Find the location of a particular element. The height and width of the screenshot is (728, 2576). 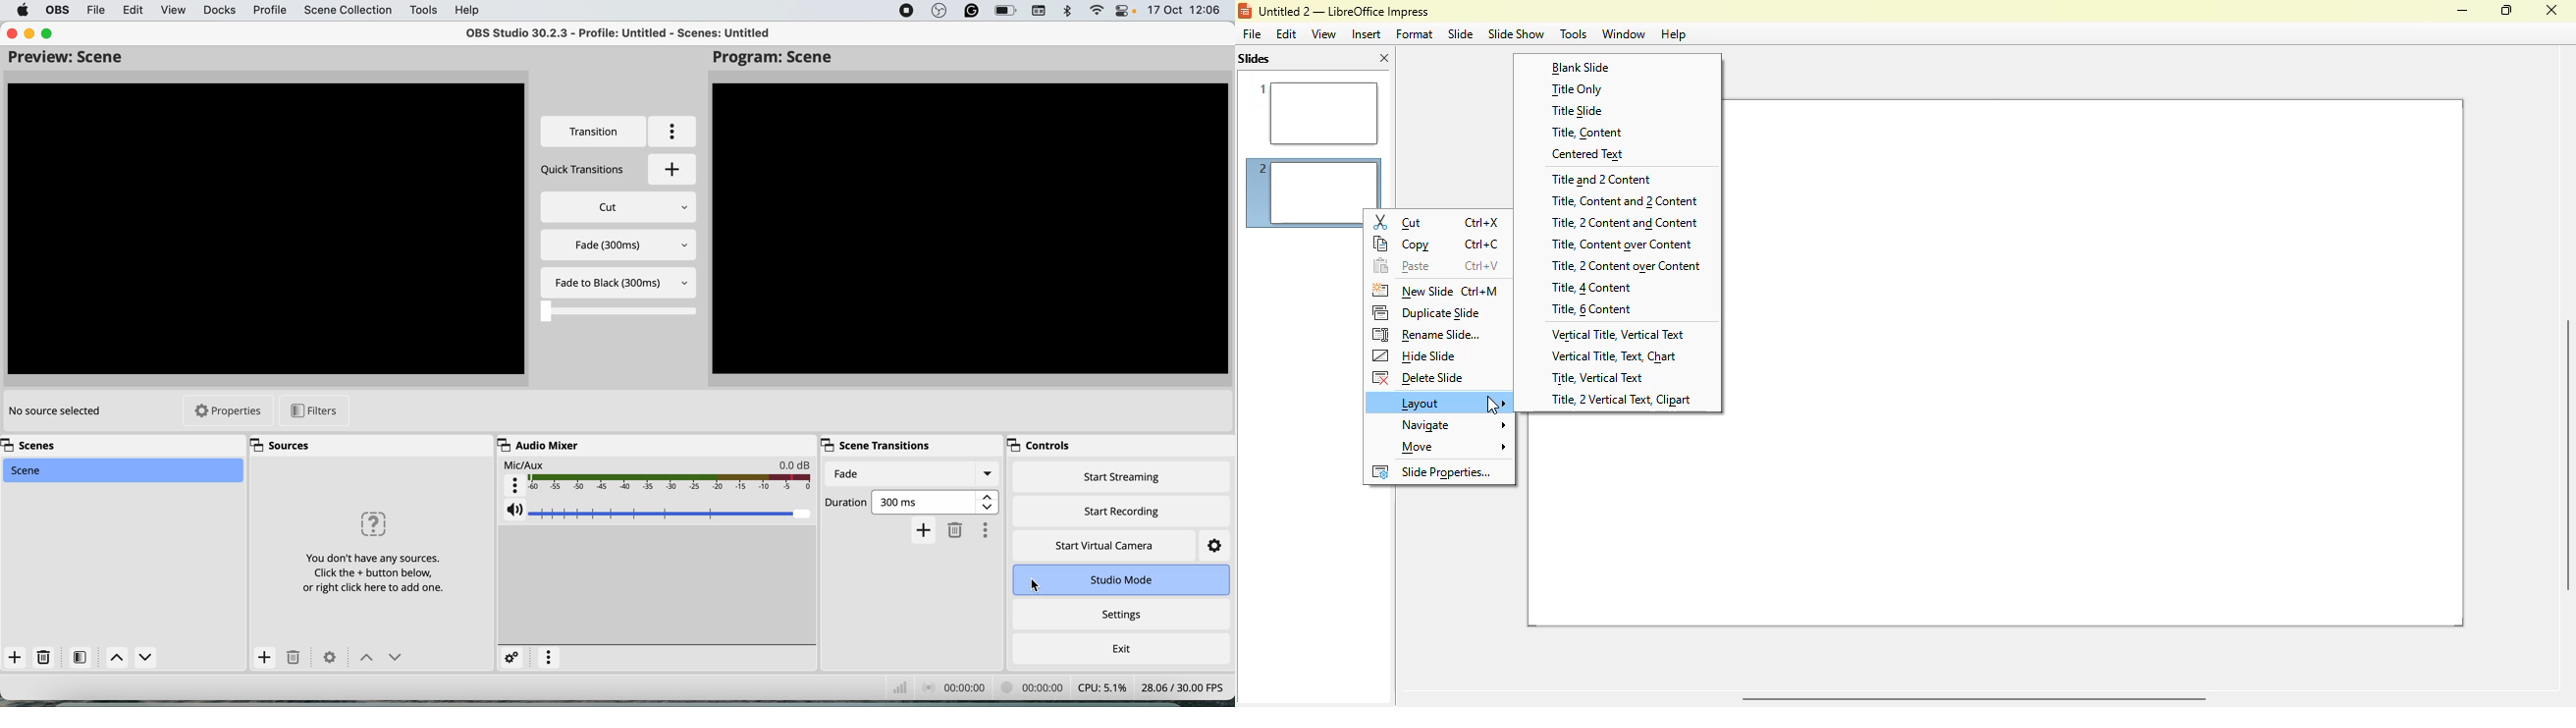

profile is located at coordinates (273, 12).